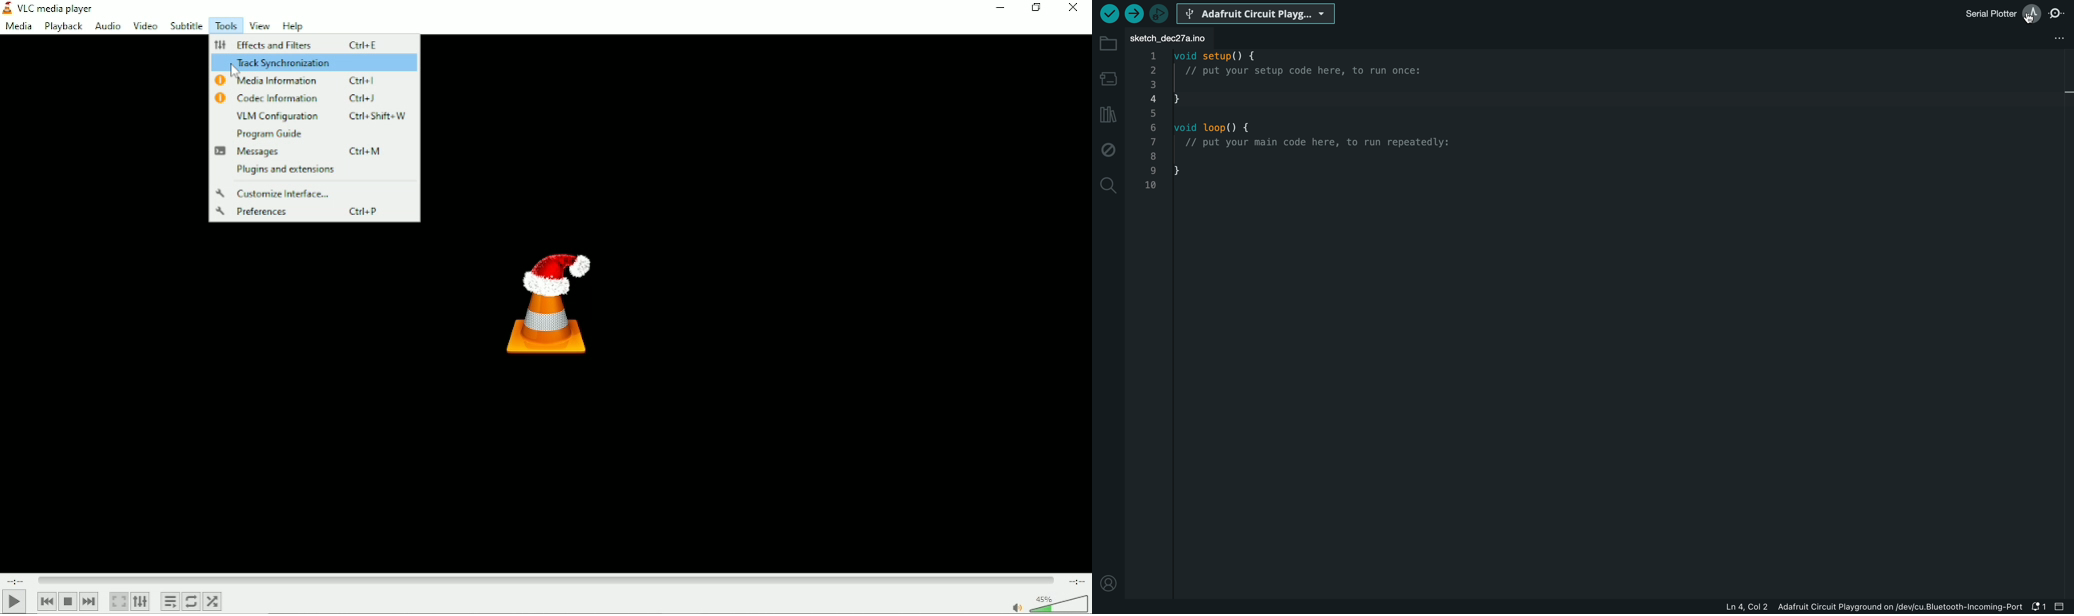 The width and height of the screenshot is (2100, 616). I want to click on Logo, so click(548, 302).